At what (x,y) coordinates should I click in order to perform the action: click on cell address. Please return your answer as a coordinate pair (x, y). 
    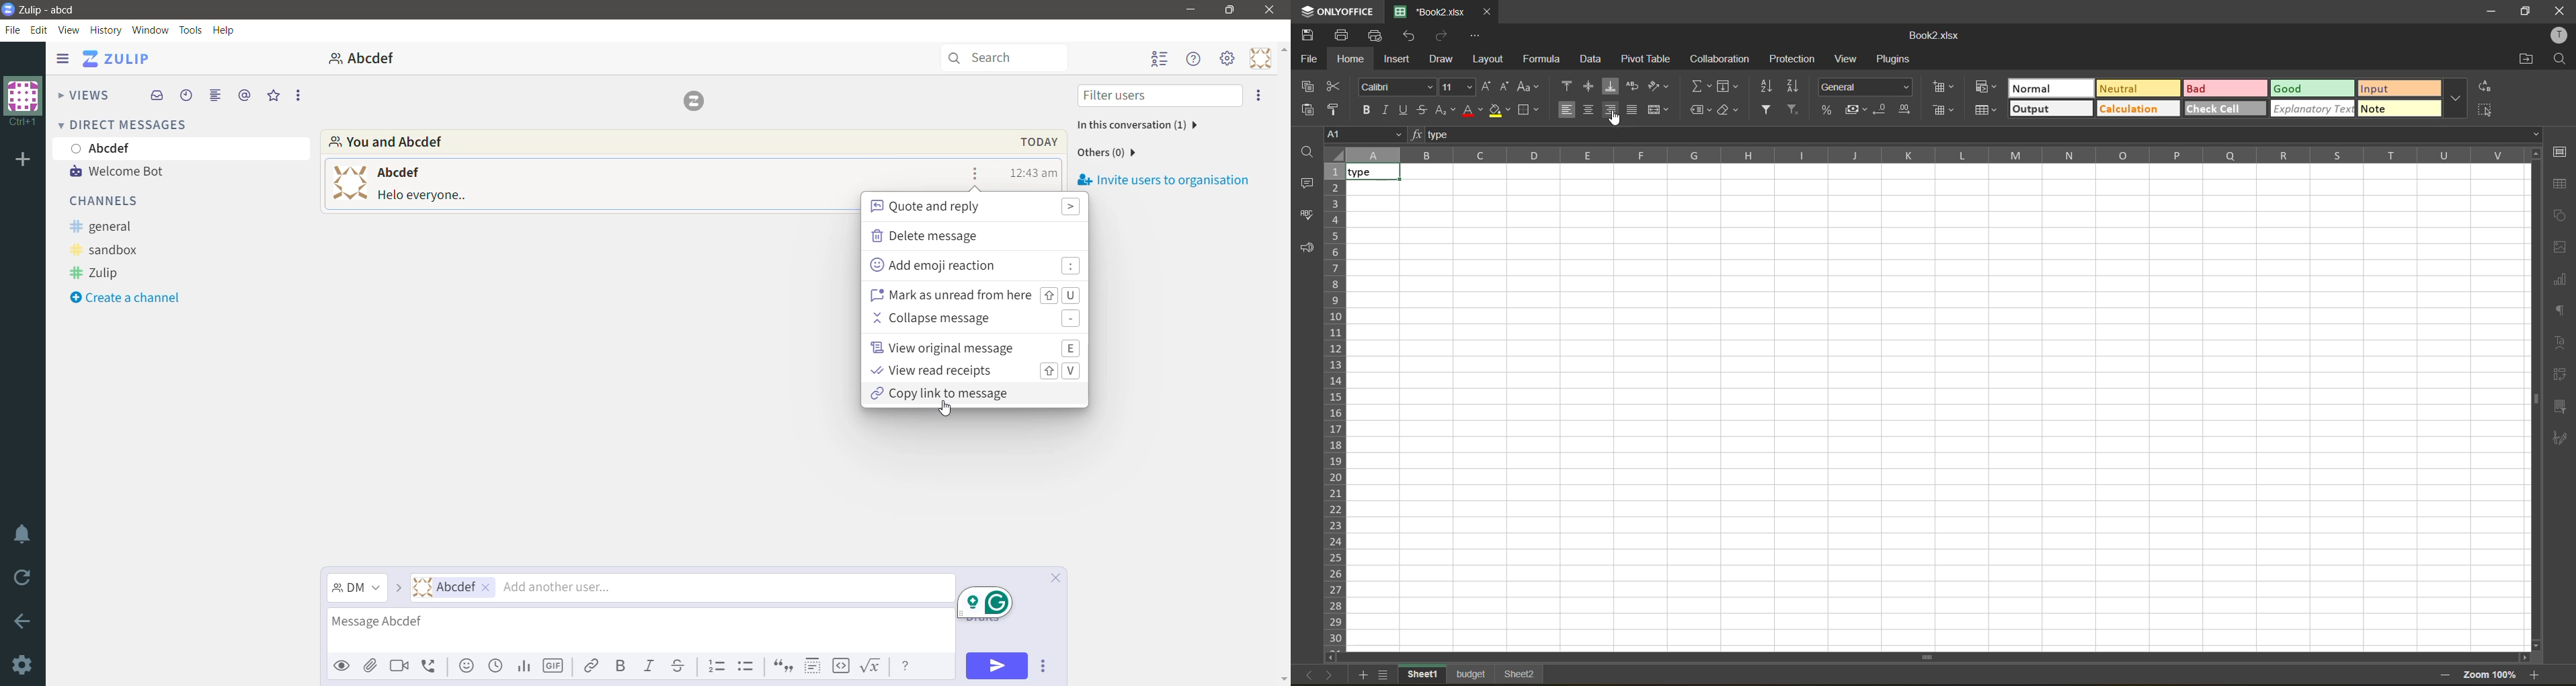
    Looking at the image, I should click on (1368, 134).